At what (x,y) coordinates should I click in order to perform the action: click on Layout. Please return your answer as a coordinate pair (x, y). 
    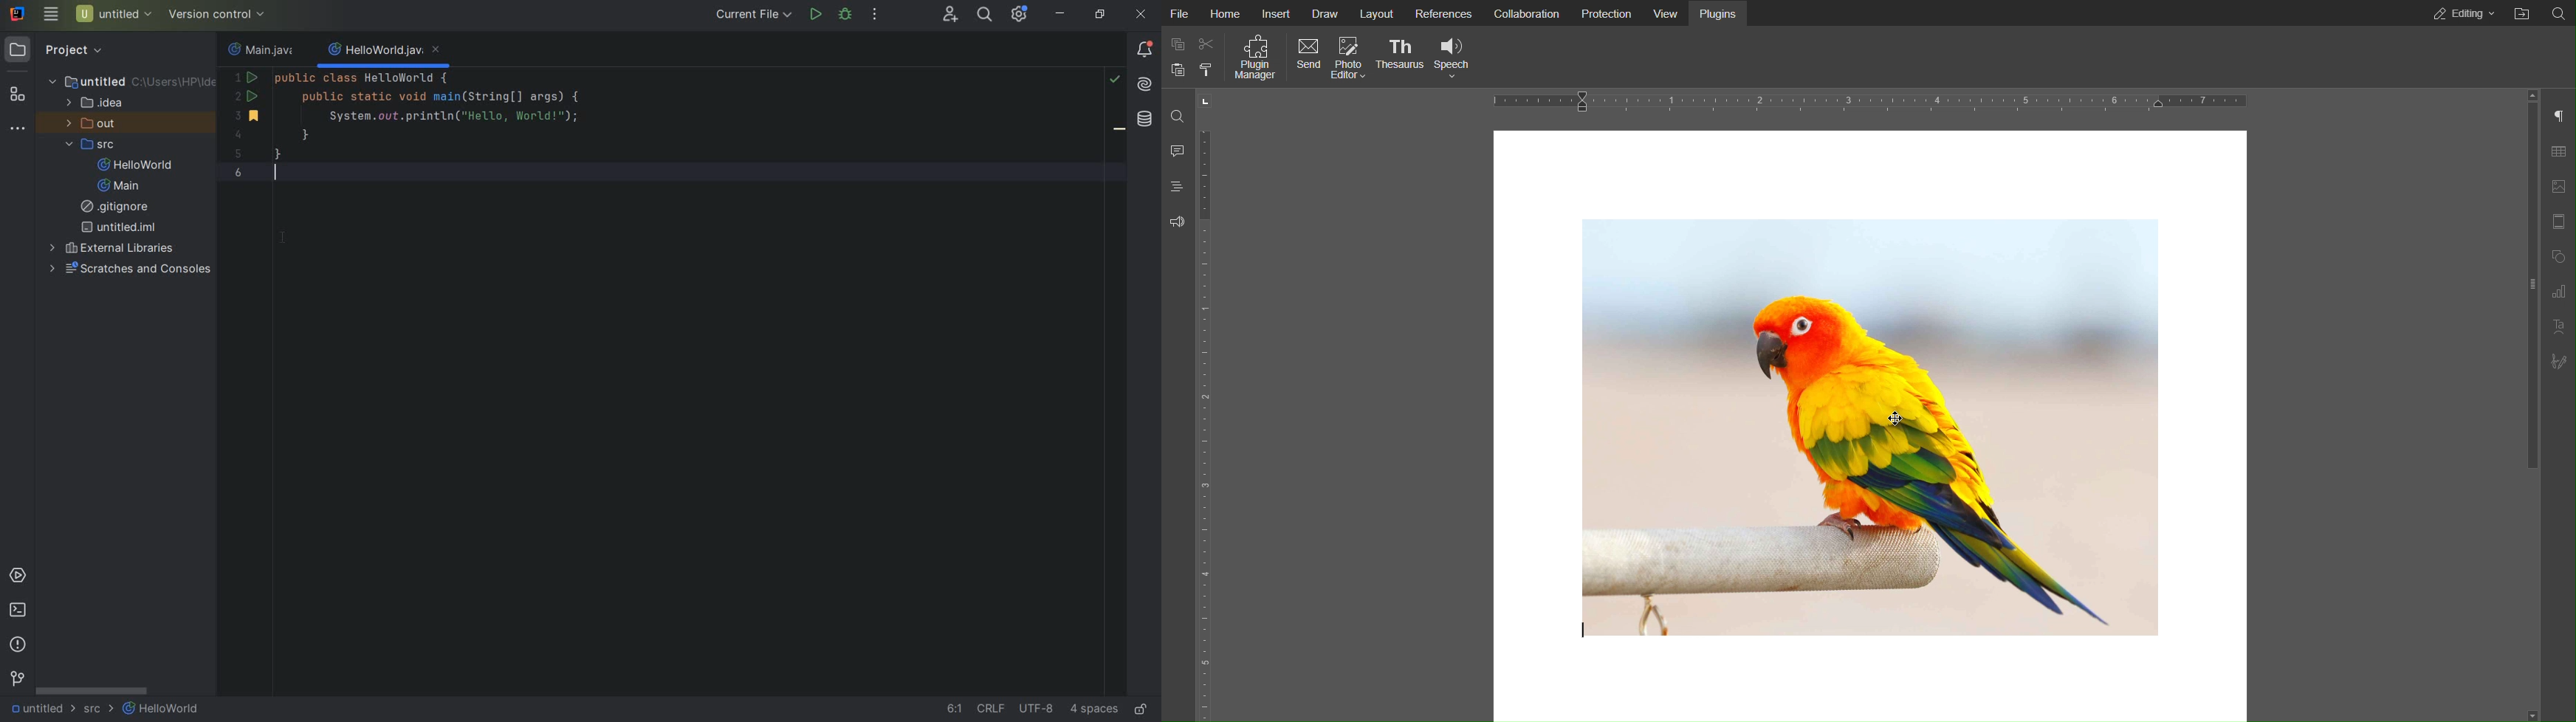
    Looking at the image, I should click on (1377, 13).